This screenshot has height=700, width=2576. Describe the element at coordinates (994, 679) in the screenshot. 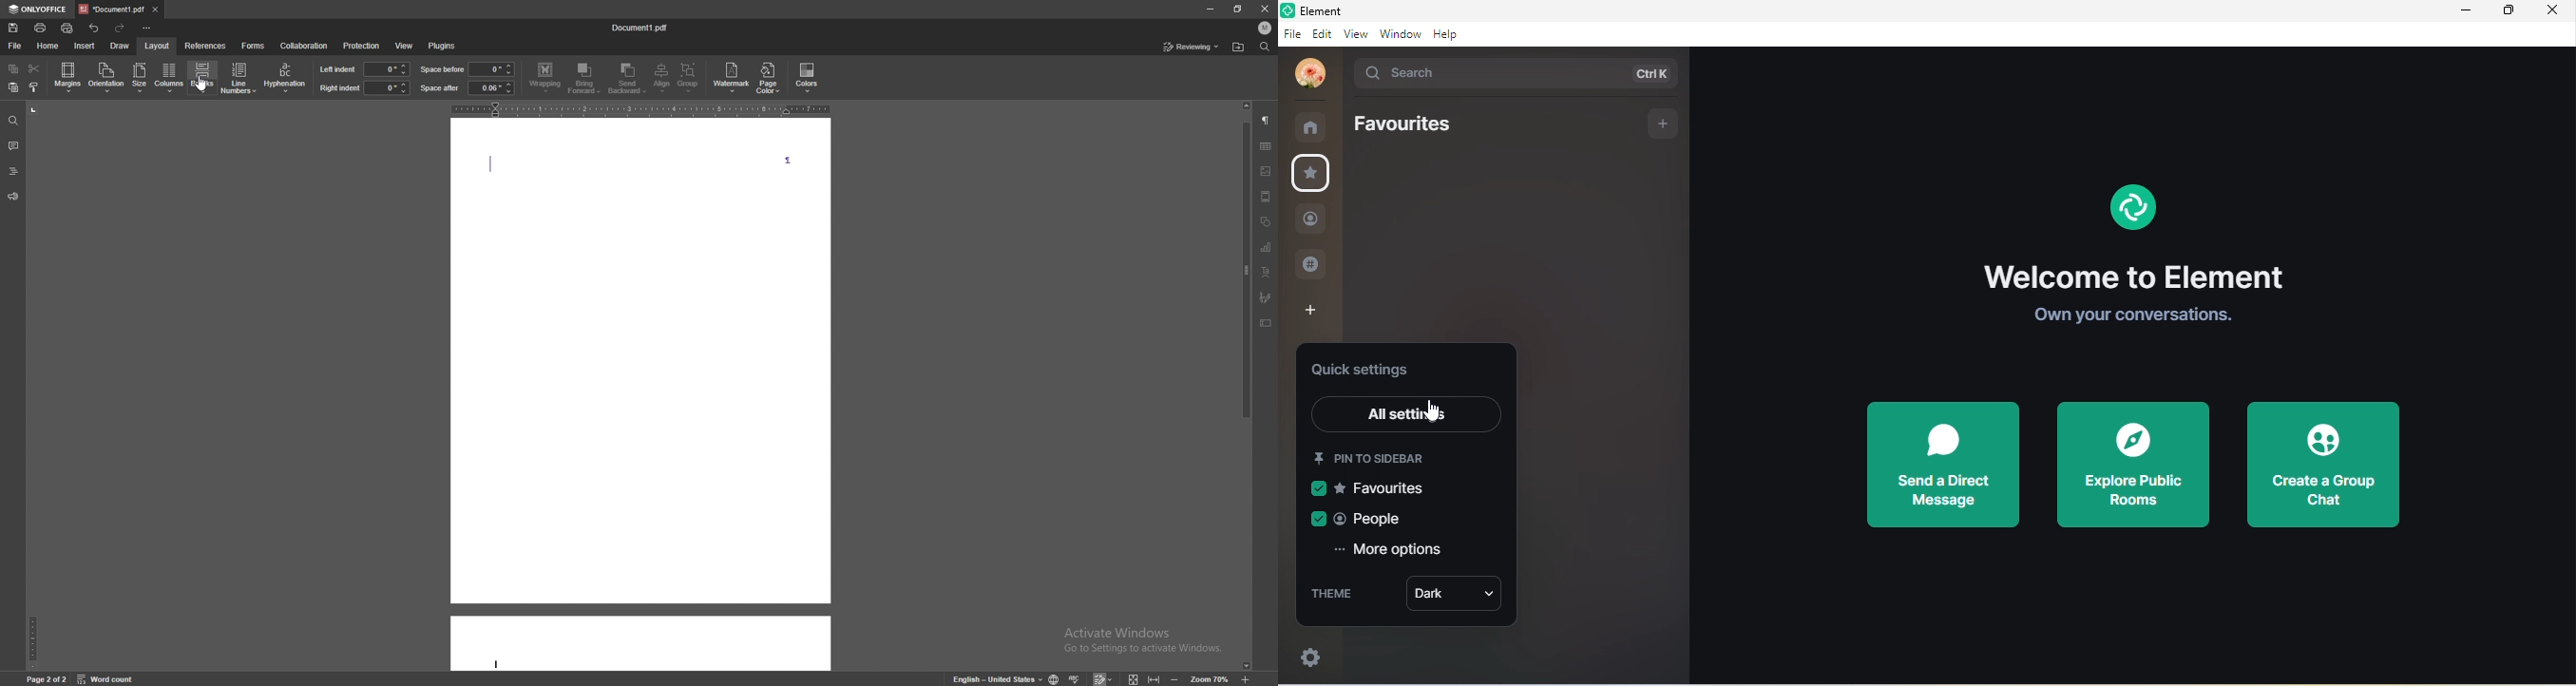

I see `English - United States` at that location.